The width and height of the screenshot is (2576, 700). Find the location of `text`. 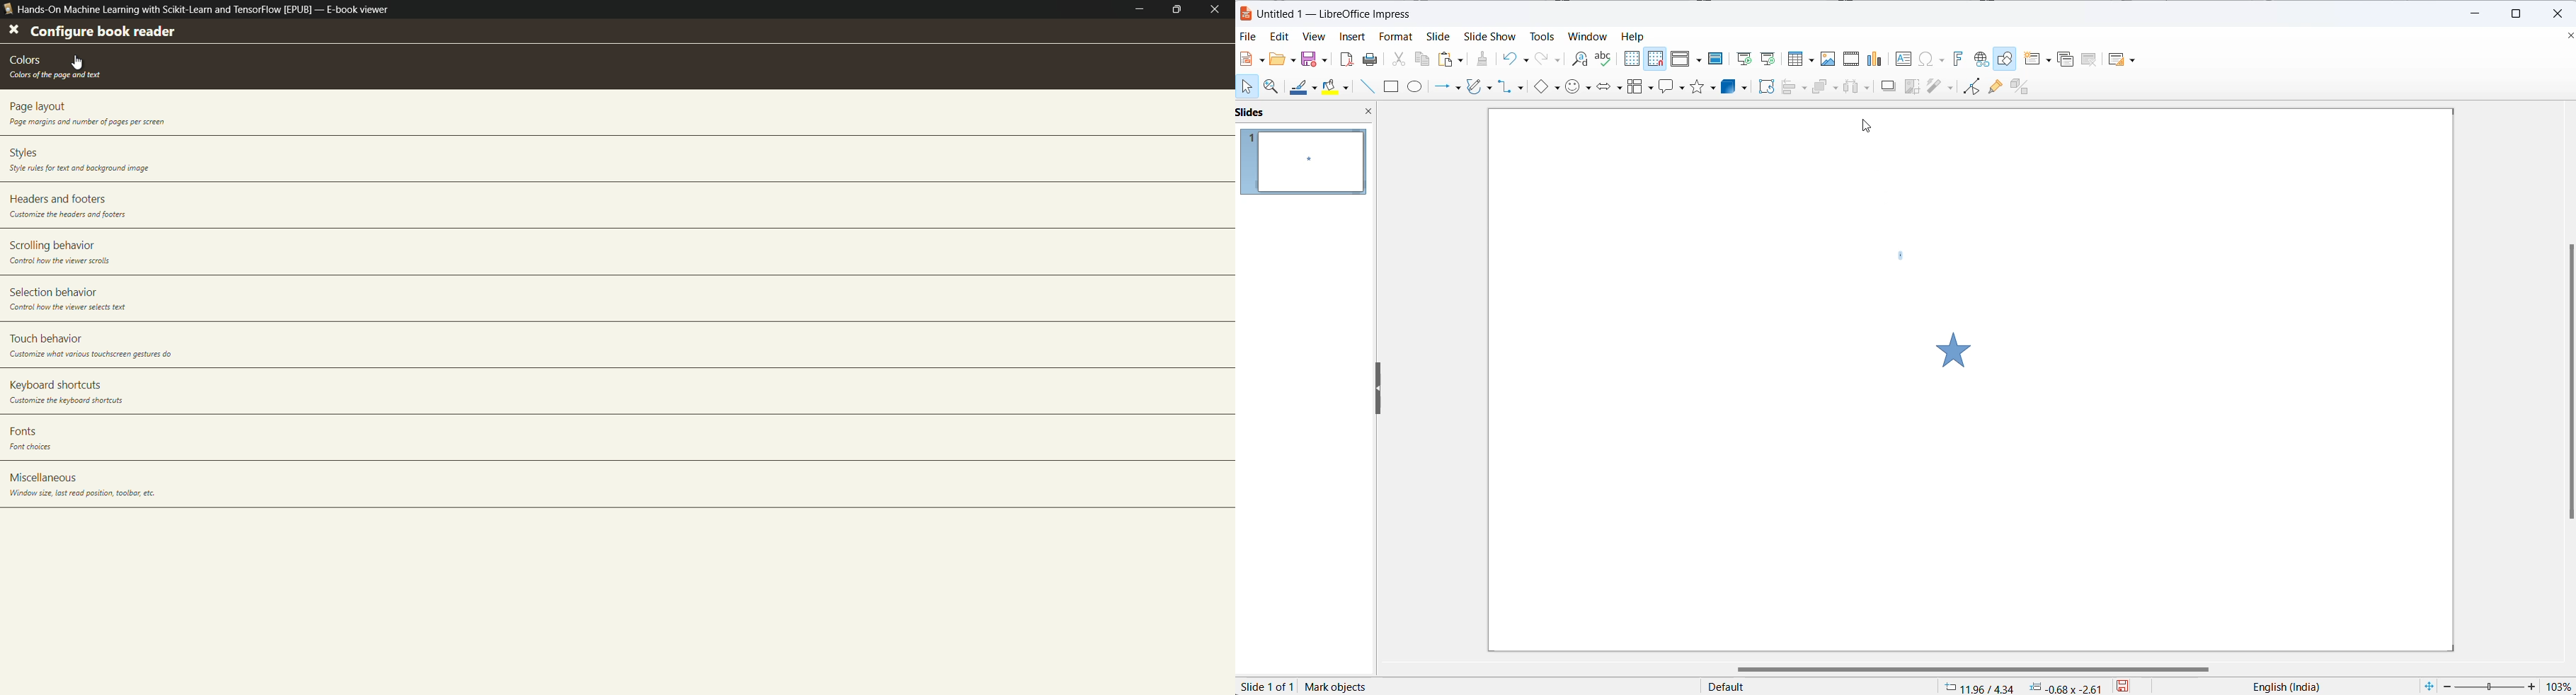

text is located at coordinates (68, 215).